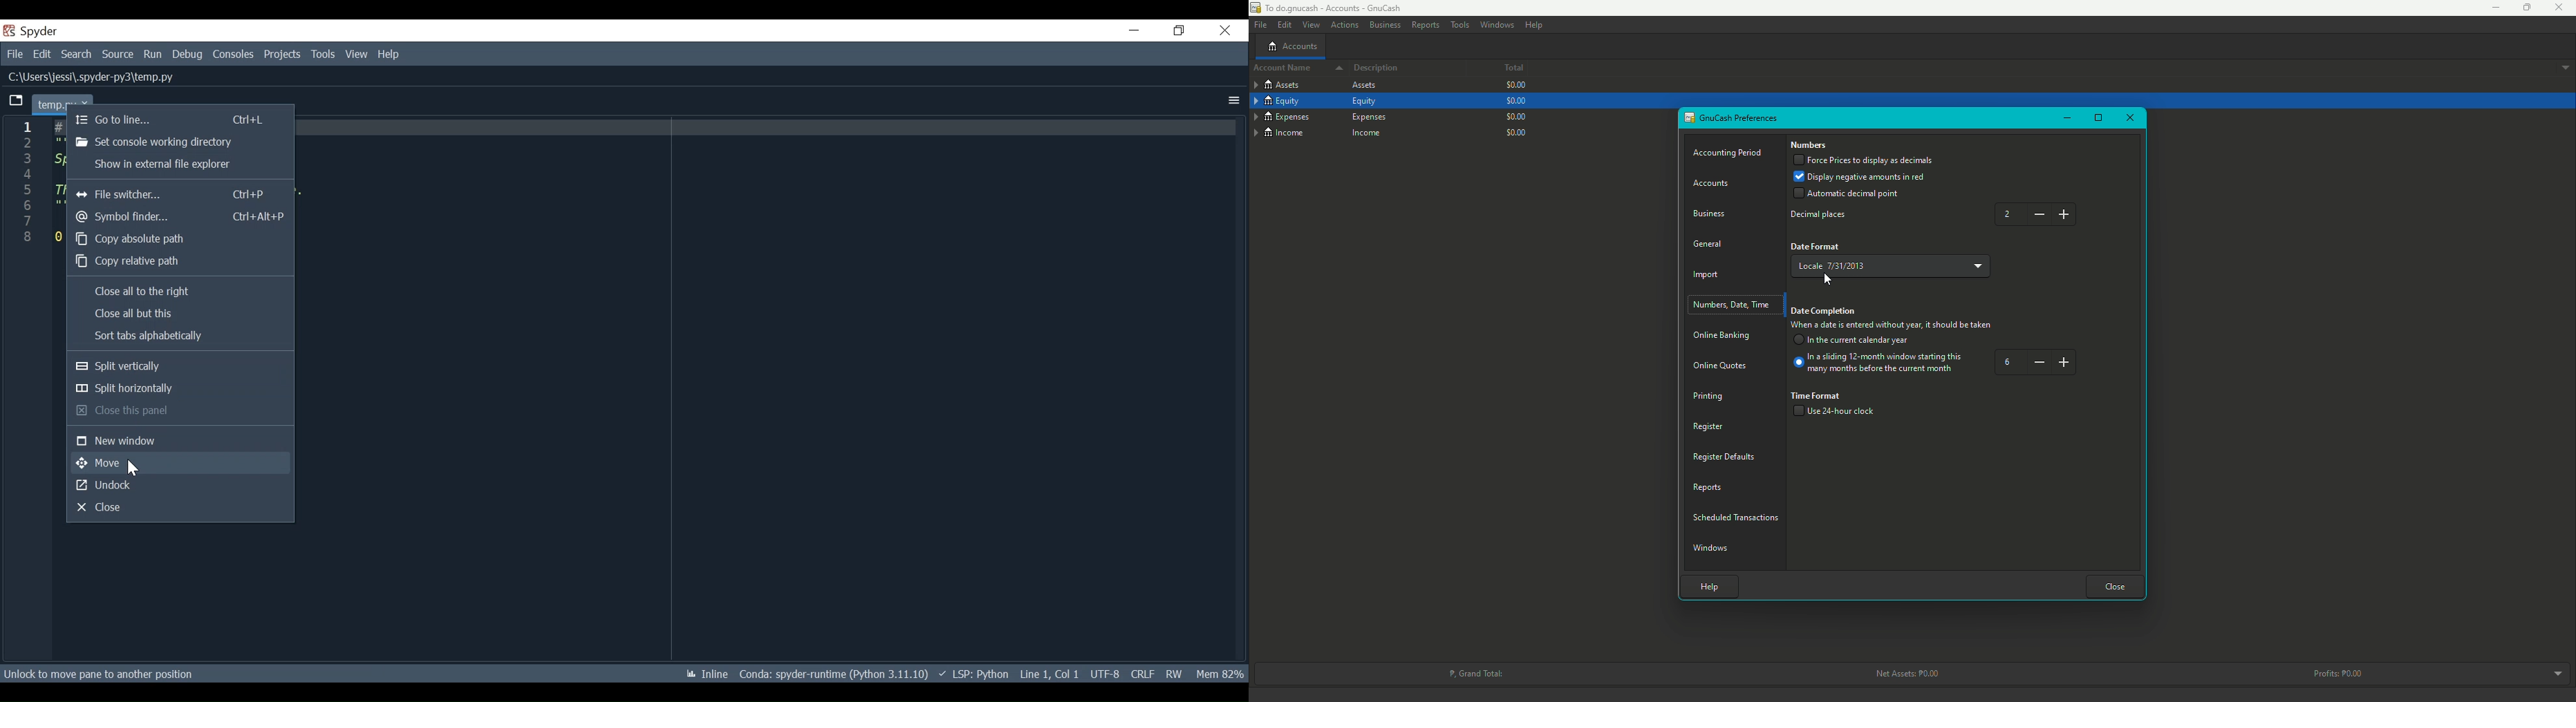 The image size is (2576, 728). Describe the element at coordinates (177, 142) in the screenshot. I see `Set console working directory` at that location.